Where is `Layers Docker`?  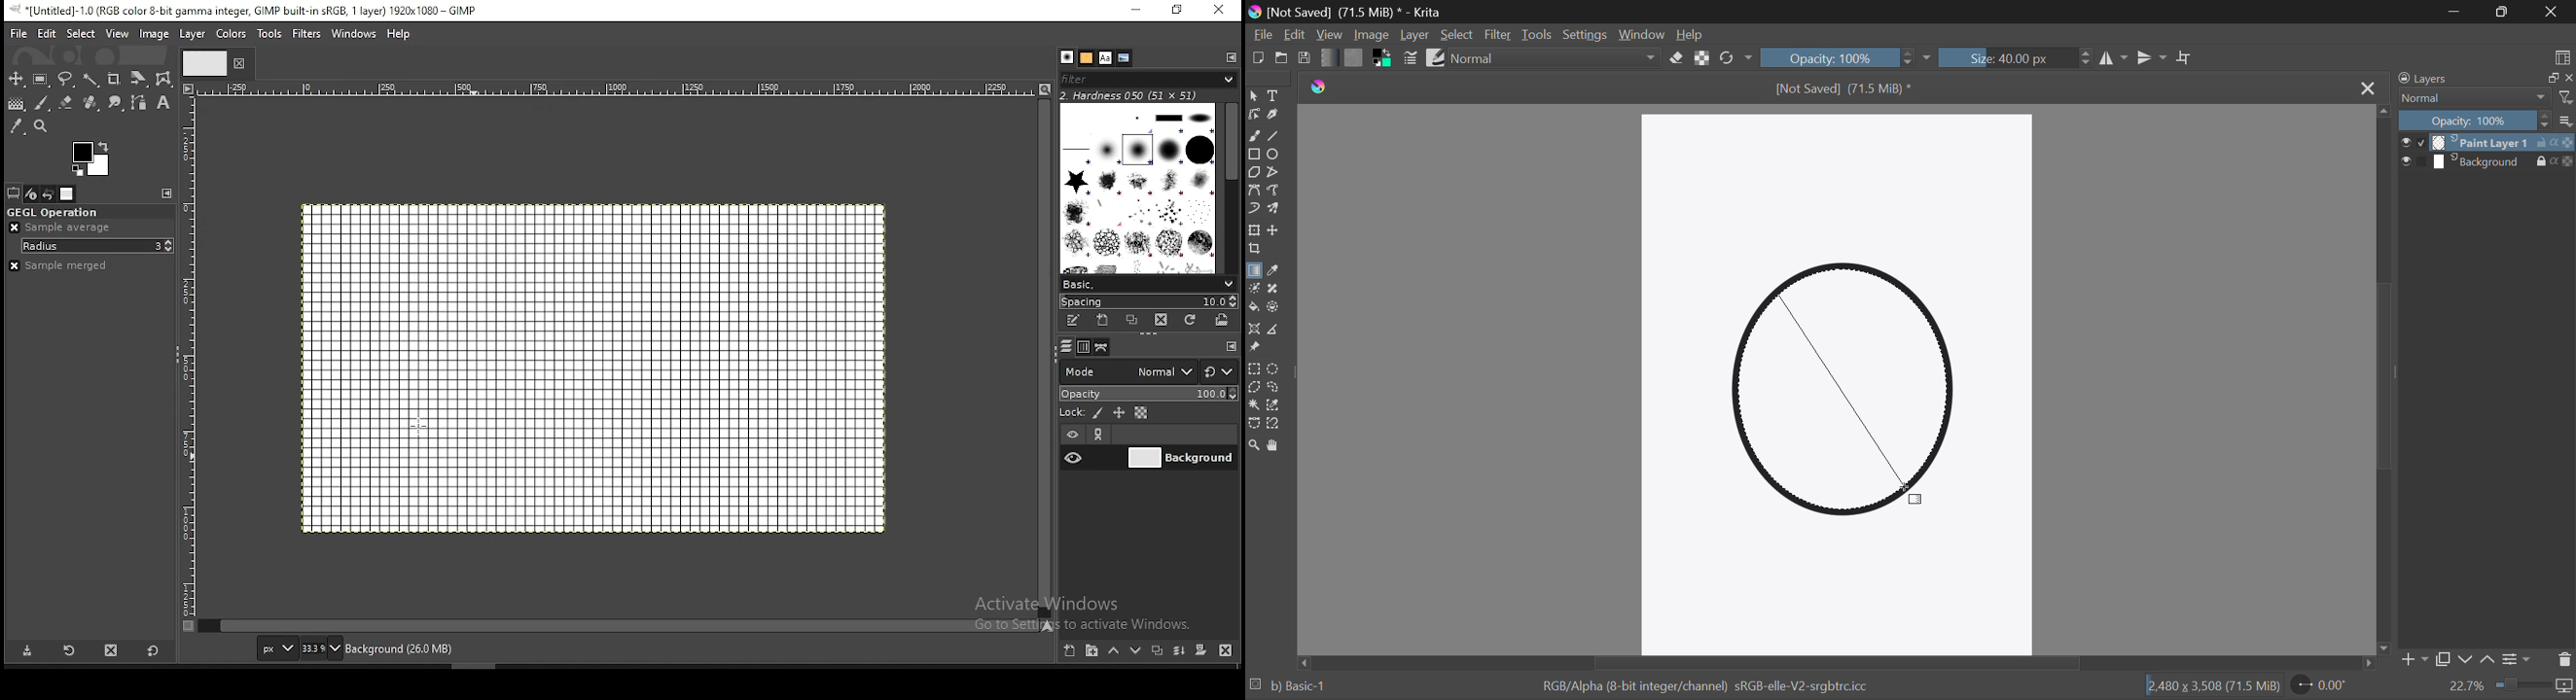 Layers Docker is located at coordinates (2436, 78).